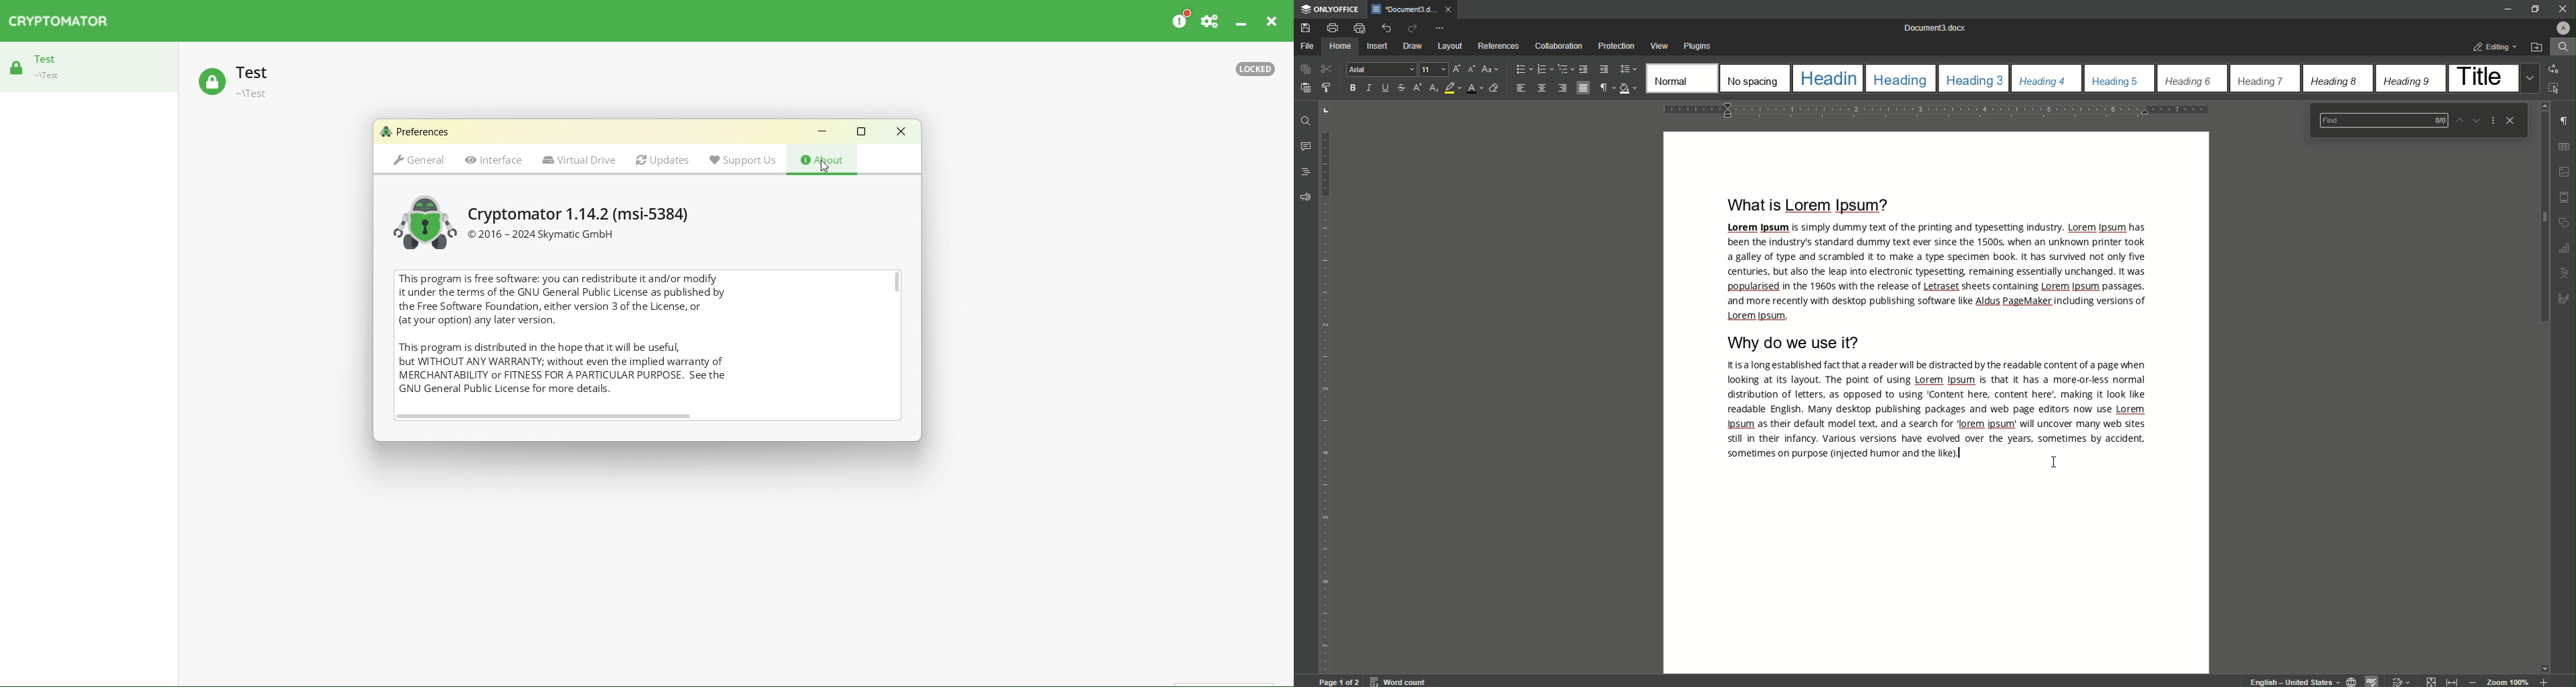 Image resolution: width=2576 pixels, height=700 pixels. Describe the element at coordinates (1328, 88) in the screenshot. I see `Copy style` at that location.